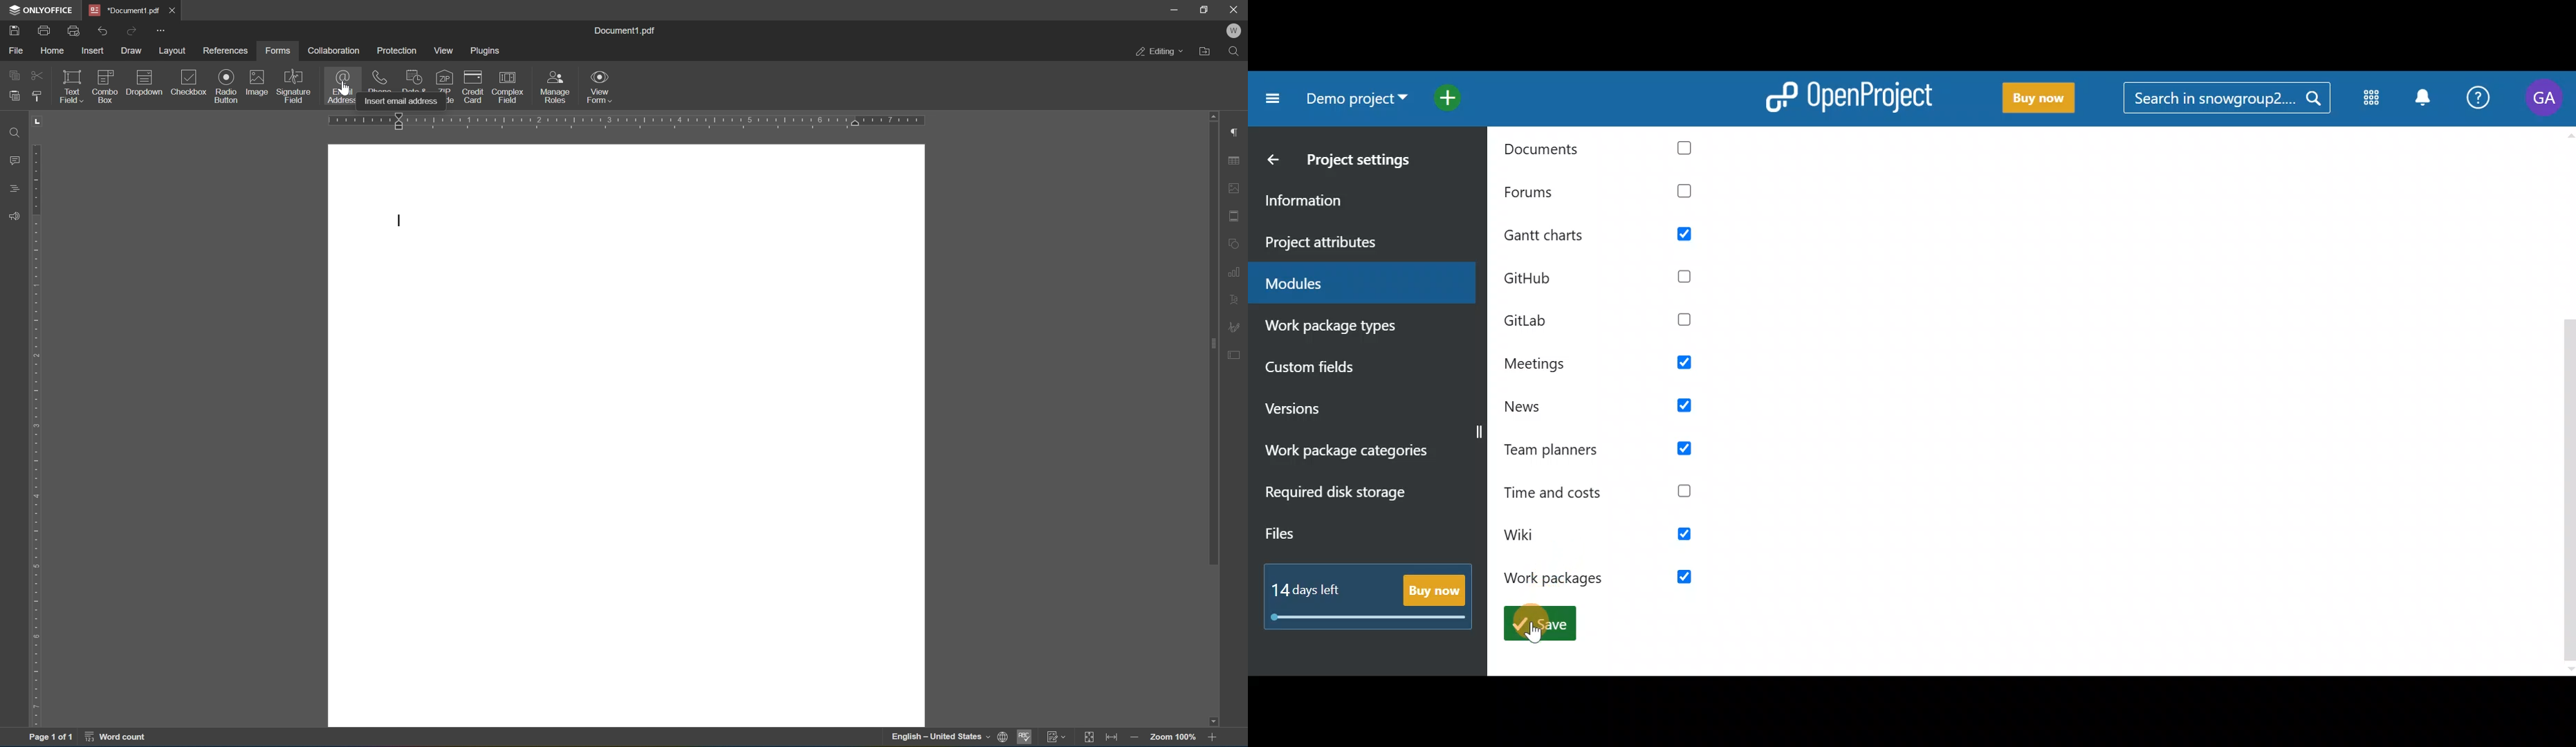 The image size is (2576, 756). Describe the element at coordinates (41, 419) in the screenshot. I see `ruler` at that location.